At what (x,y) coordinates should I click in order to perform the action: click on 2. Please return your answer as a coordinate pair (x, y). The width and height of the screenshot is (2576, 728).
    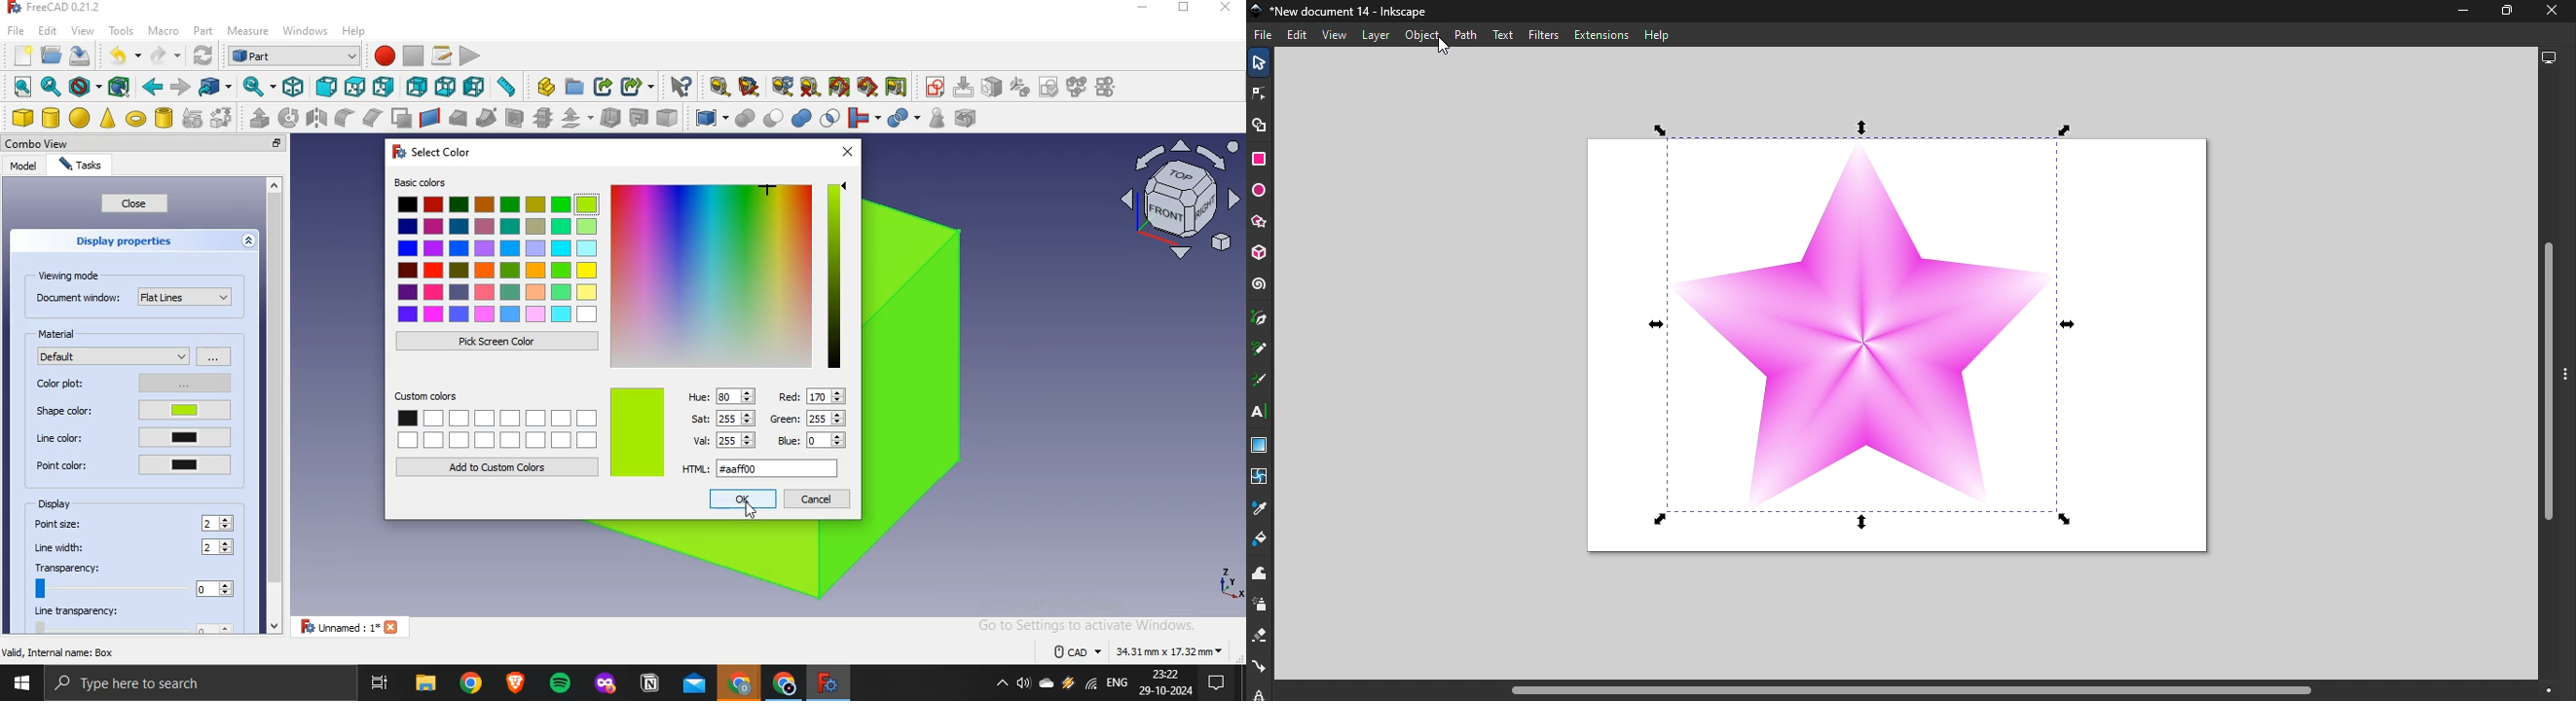
    Looking at the image, I should click on (219, 548).